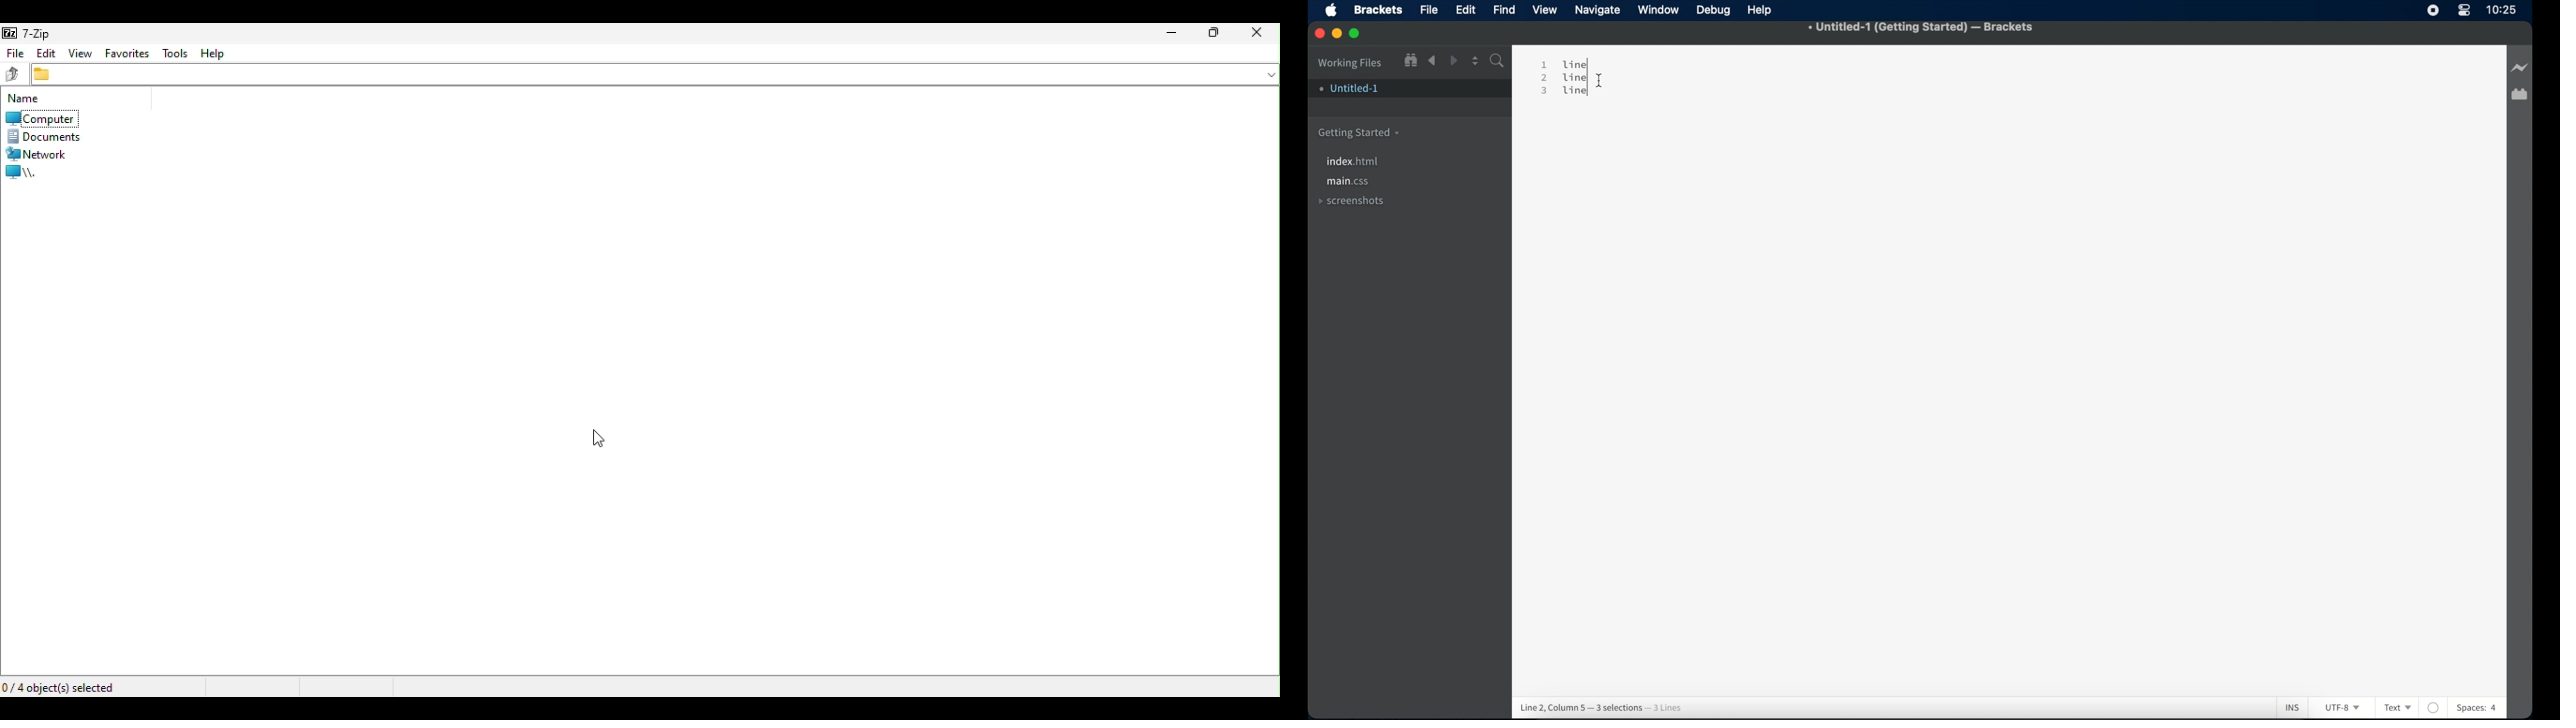 The height and width of the screenshot is (728, 2576). What do you see at coordinates (1168, 37) in the screenshot?
I see `Minimise` at bounding box center [1168, 37].